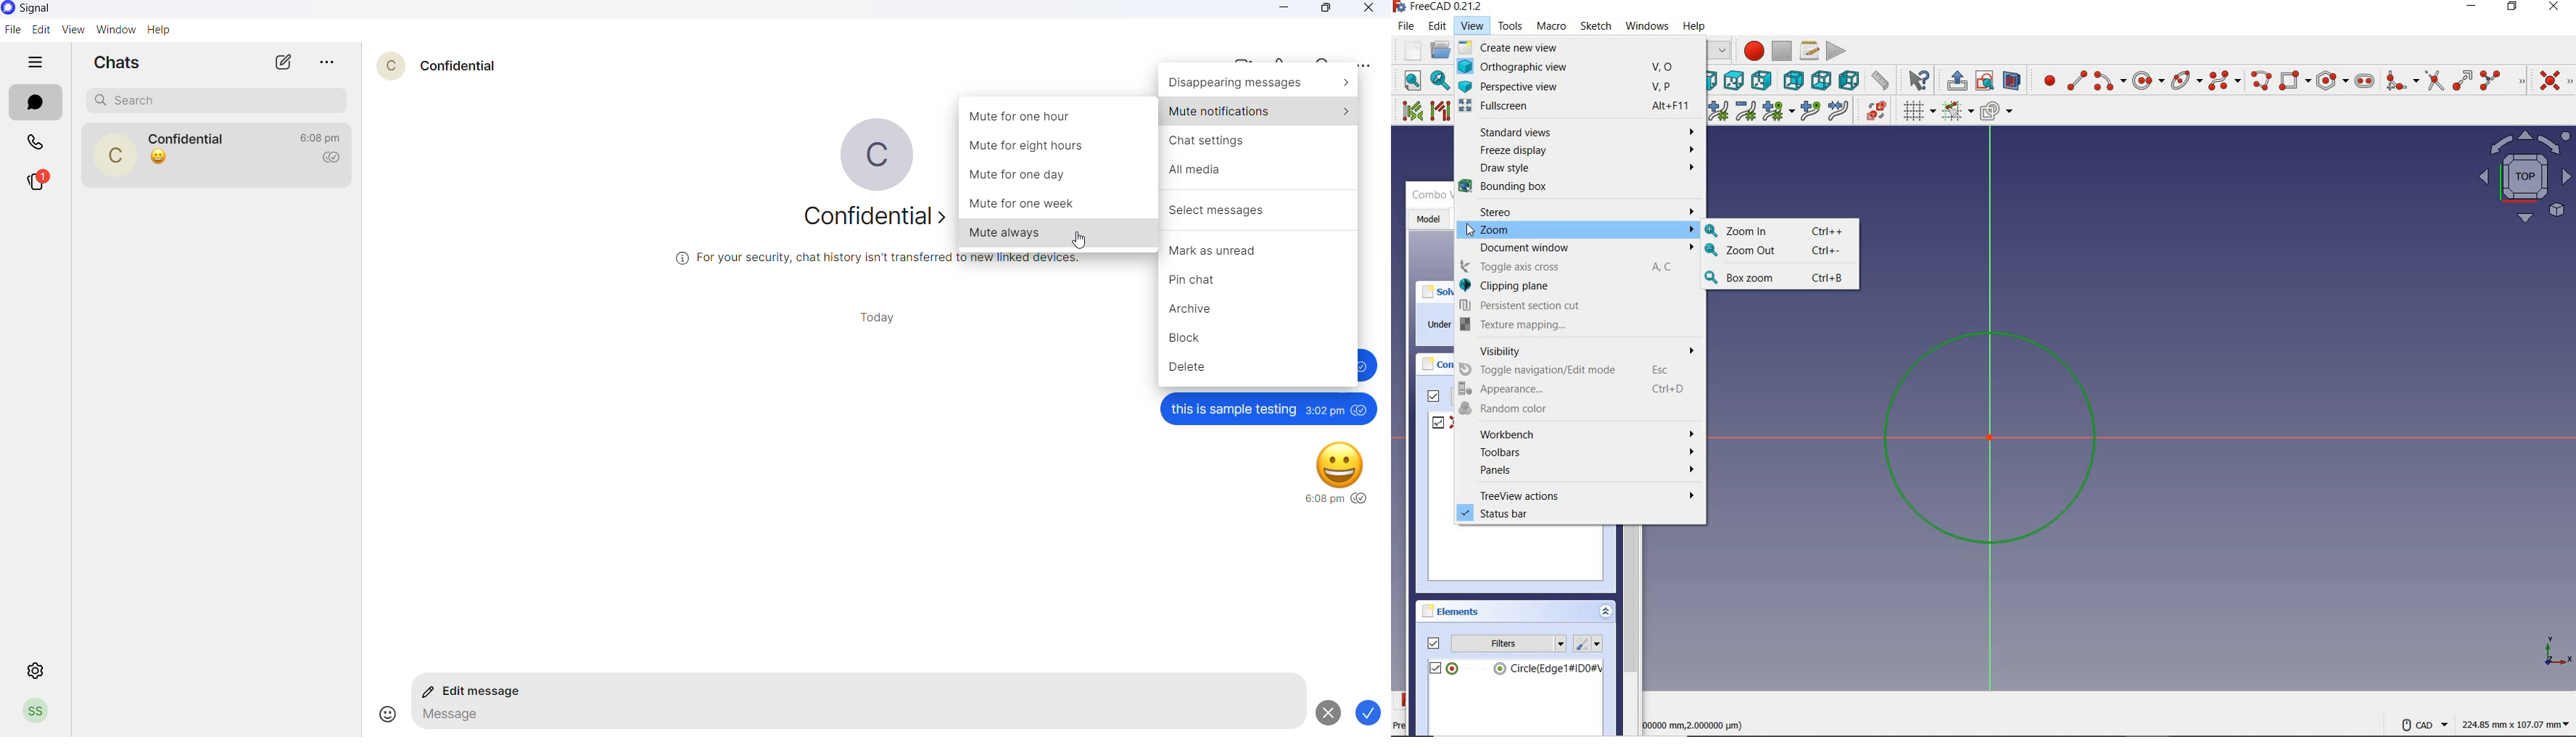 The width and height of the screenshot is (2576, 756). What do you see at coordinates (1440, 421) in the screenshot?
I see `constrain1` at bounding box center [1440, 421].